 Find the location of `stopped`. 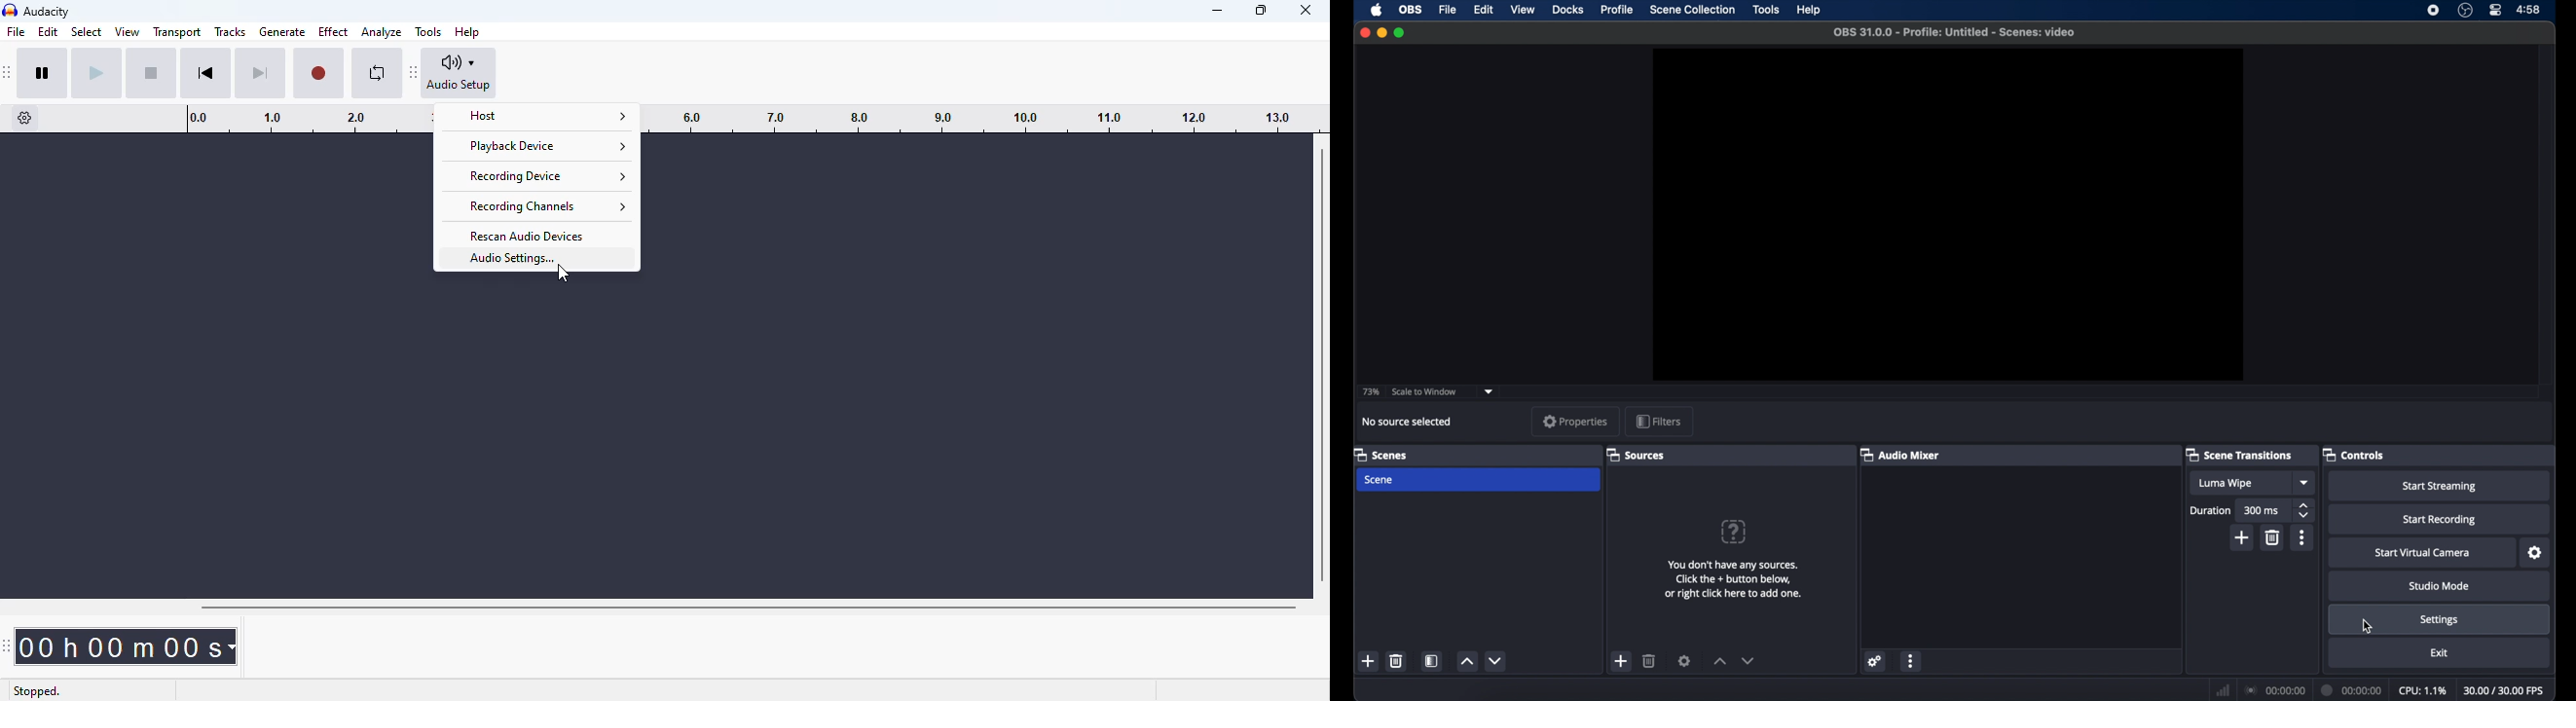

stopped is located at coordinates (36, 691).